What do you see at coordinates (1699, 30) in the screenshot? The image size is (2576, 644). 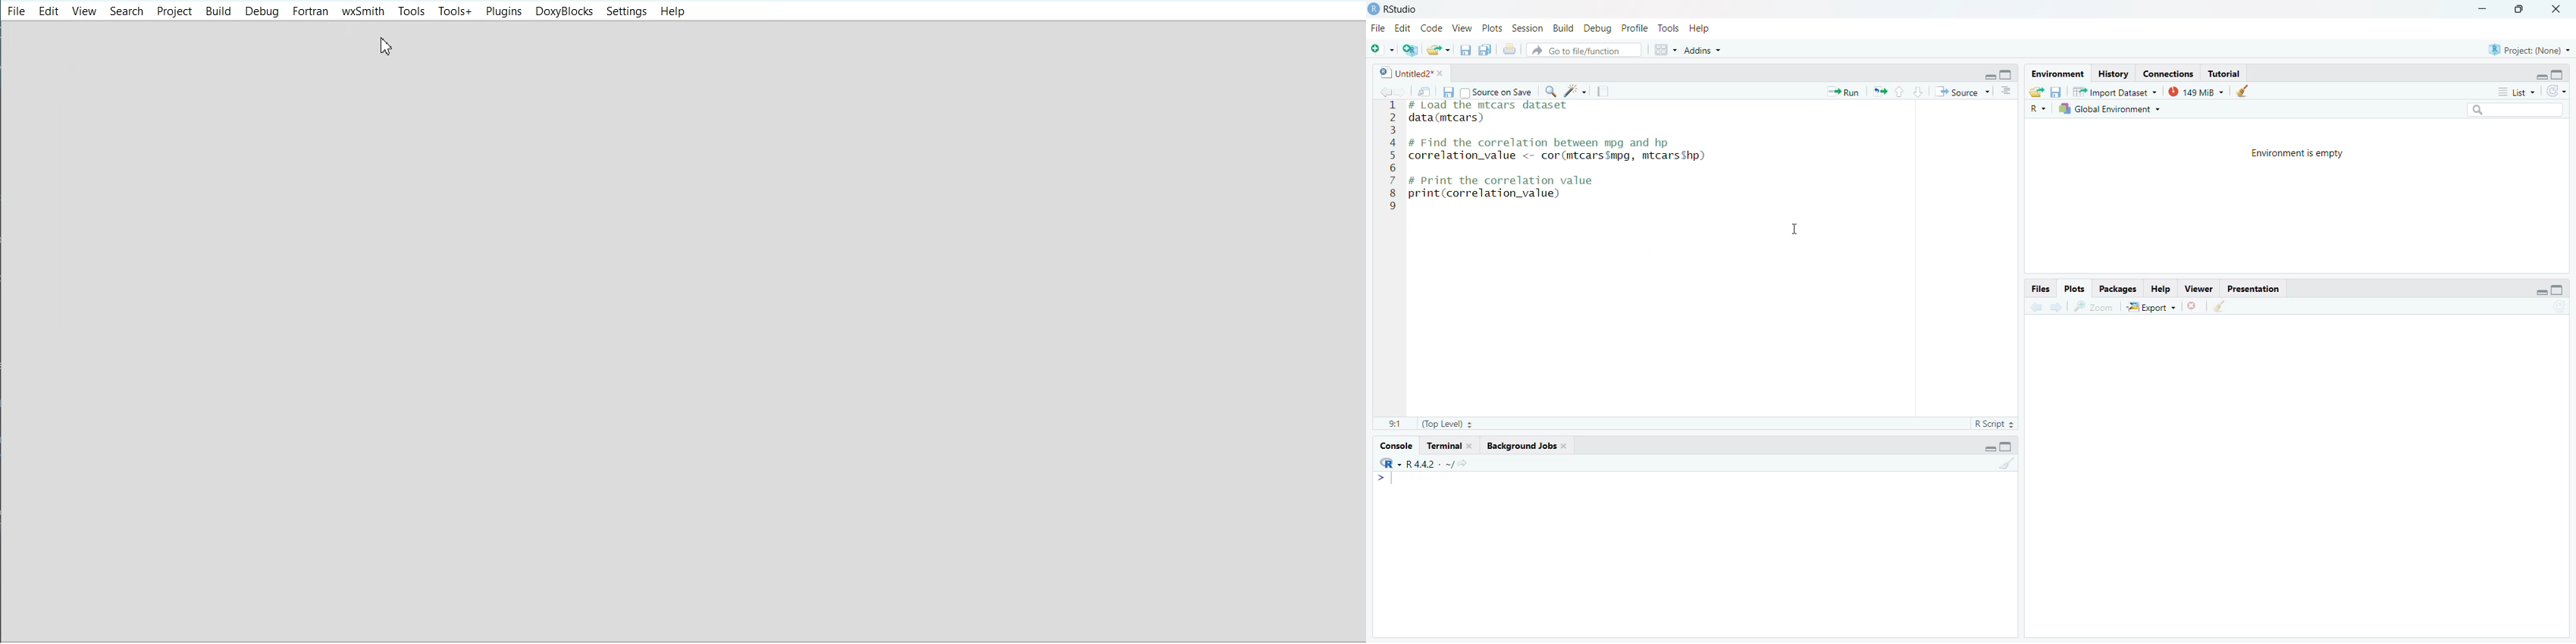 I see `Help` at bounding box center [1699, 30].